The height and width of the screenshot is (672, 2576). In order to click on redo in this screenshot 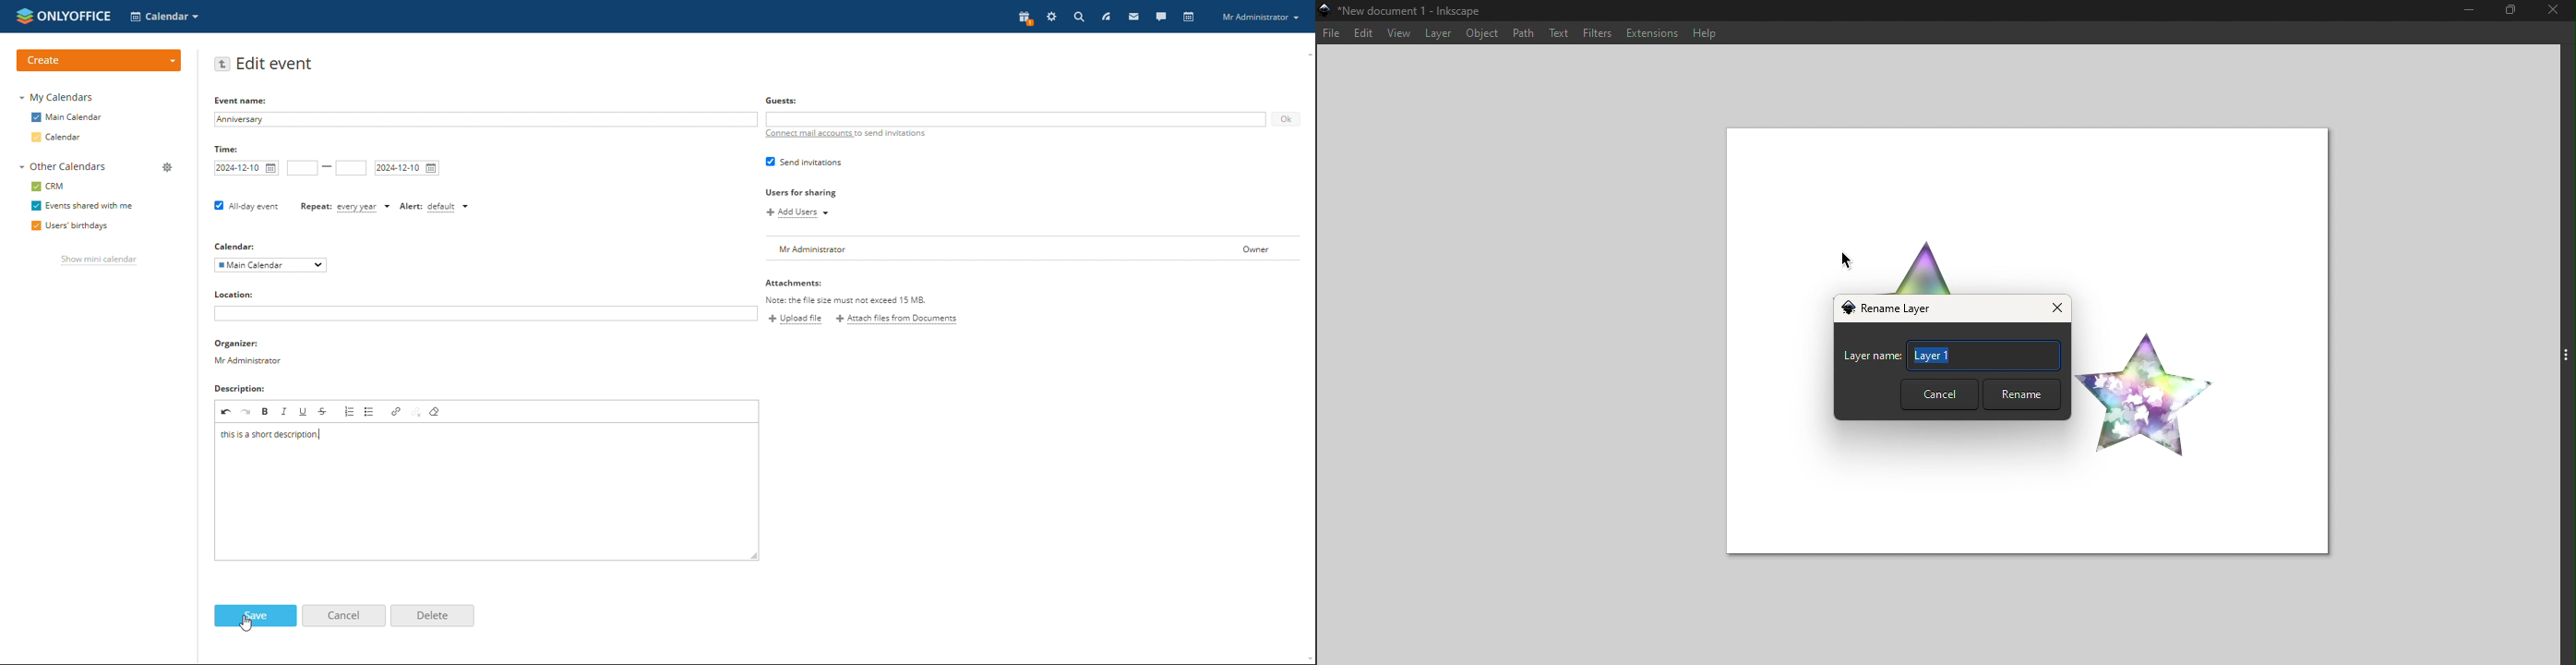, I will do `click(246, 411)`.